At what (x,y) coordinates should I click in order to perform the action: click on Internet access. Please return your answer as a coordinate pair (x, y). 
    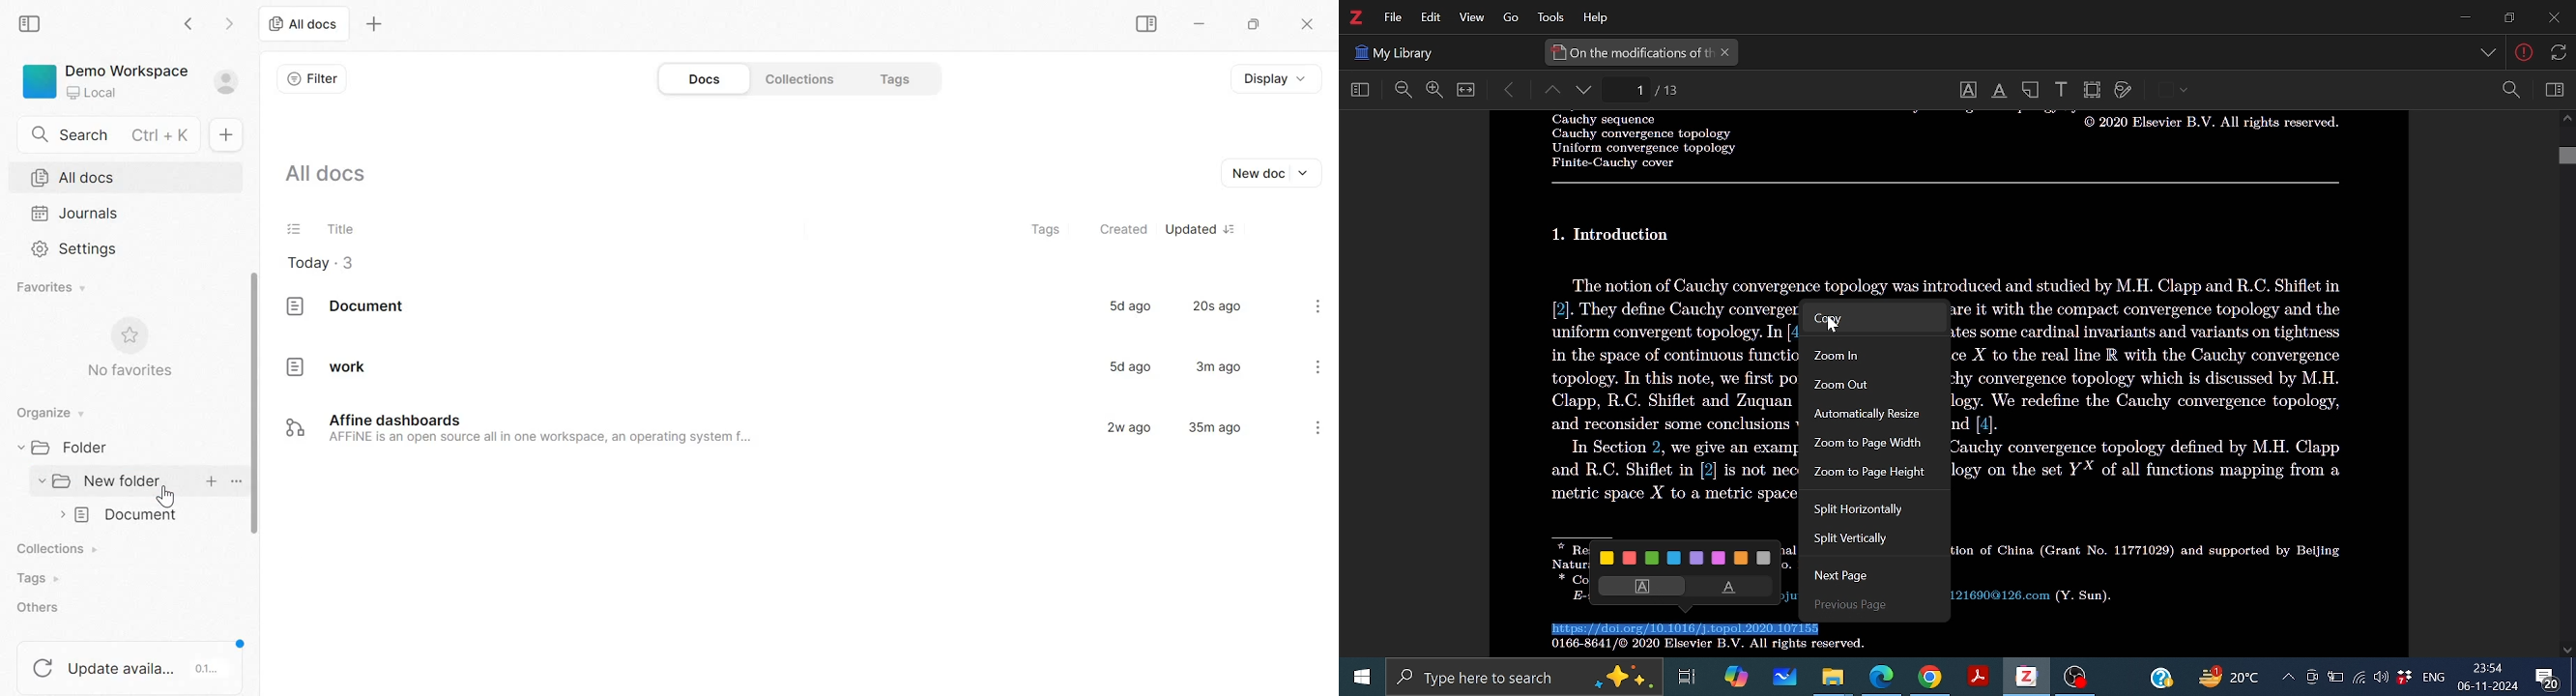
    Looking at the image, I should click on (2359, 678).